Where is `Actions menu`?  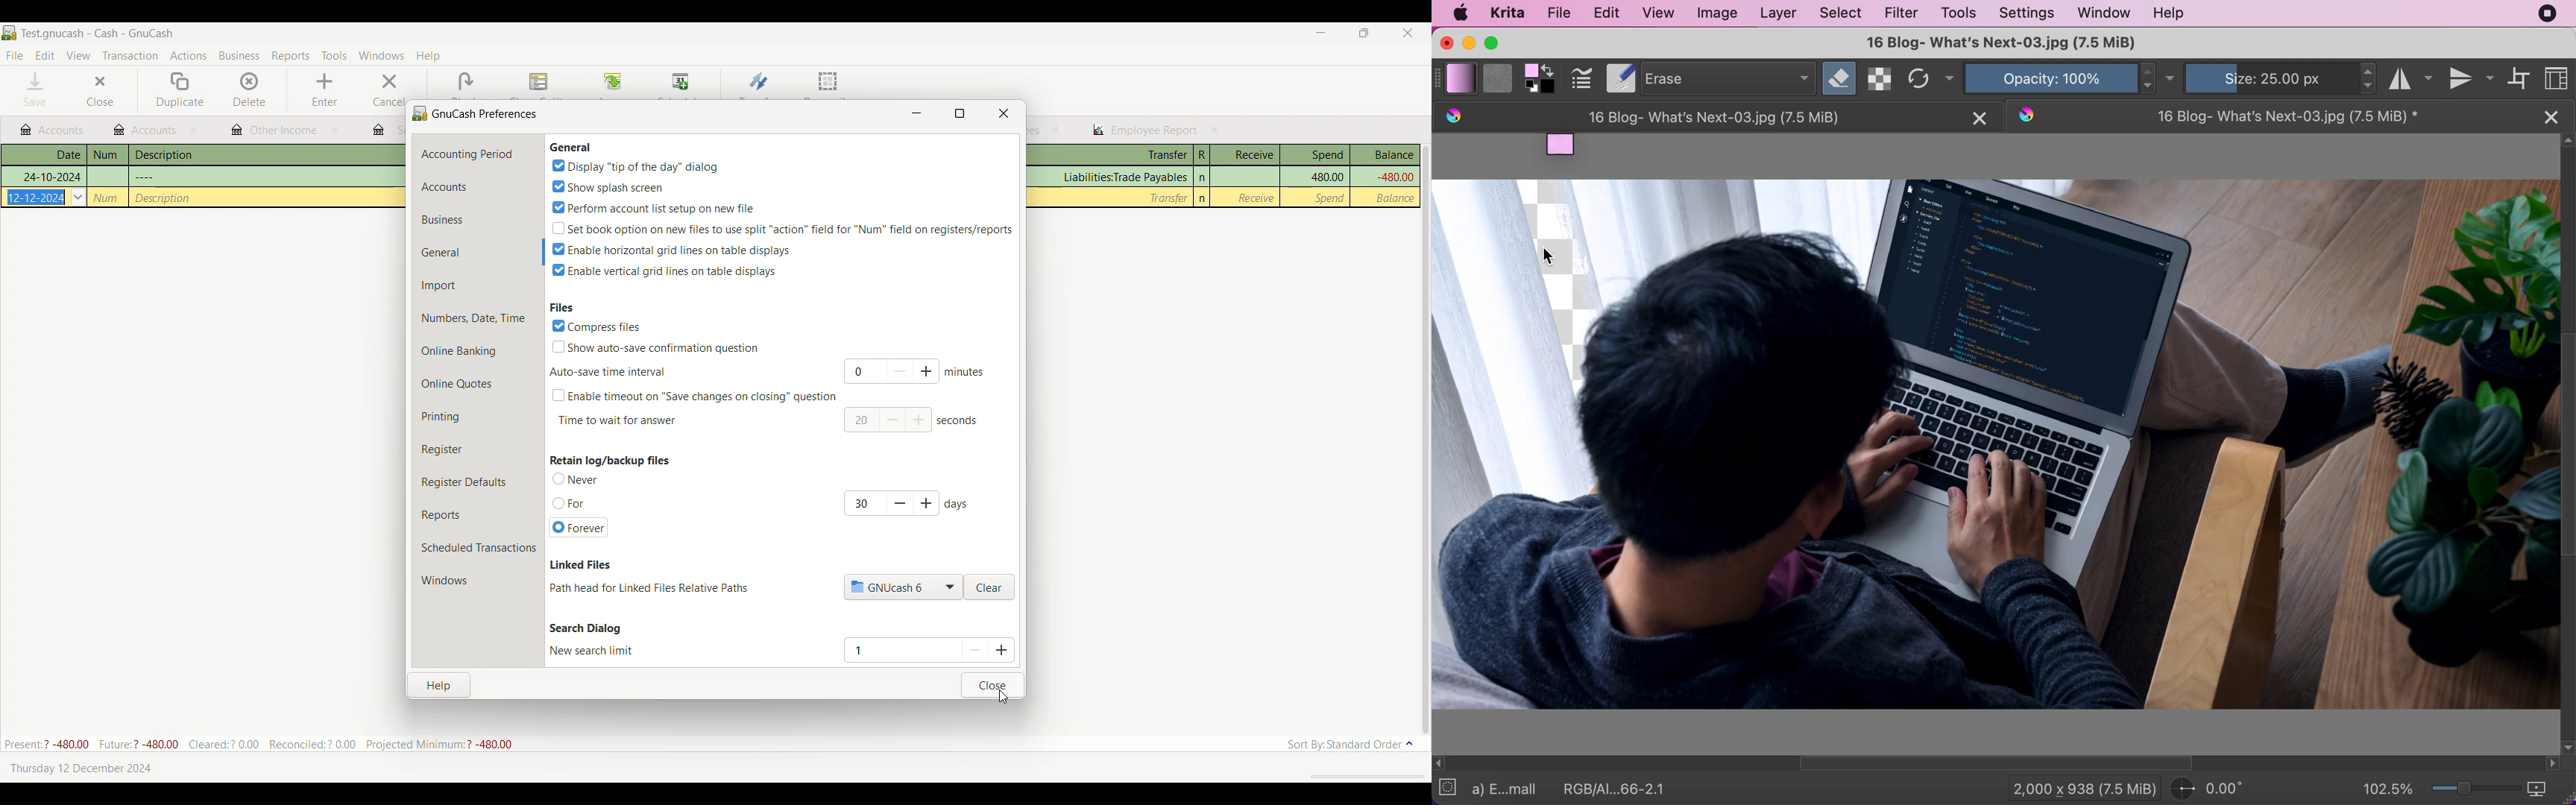 Actions menu is located at coordinates (189, 55).